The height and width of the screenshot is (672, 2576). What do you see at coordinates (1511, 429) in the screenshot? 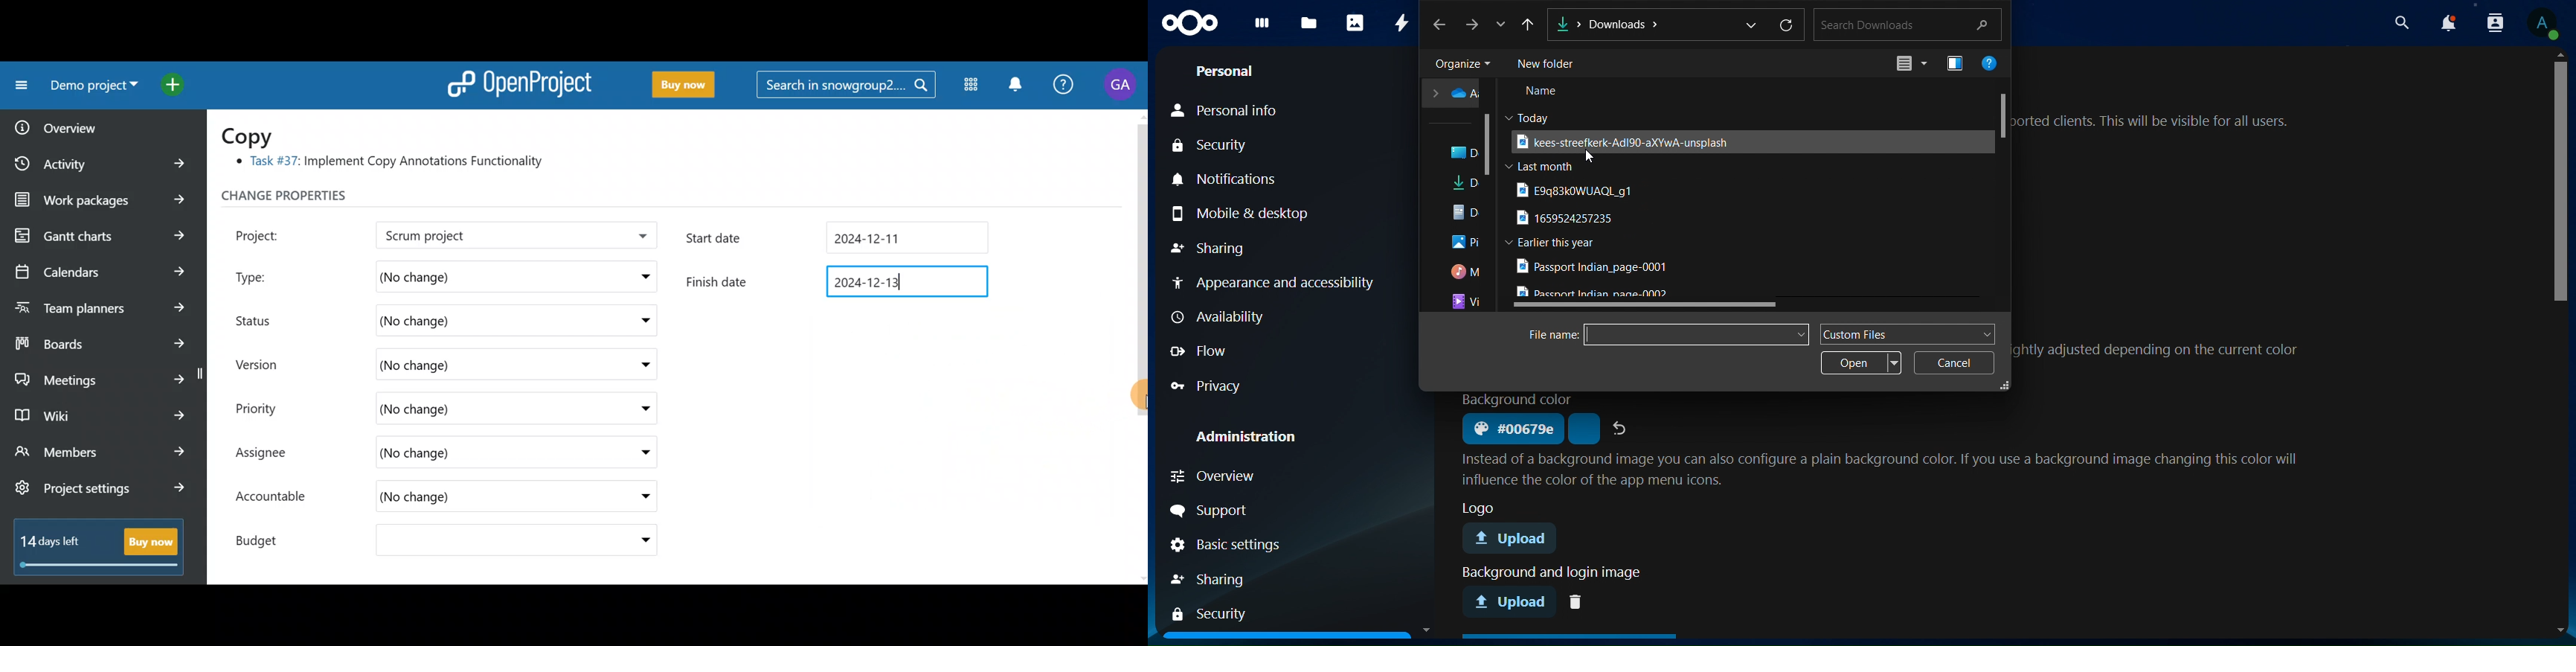
I see `background color` at bounding box center [1511, 429].